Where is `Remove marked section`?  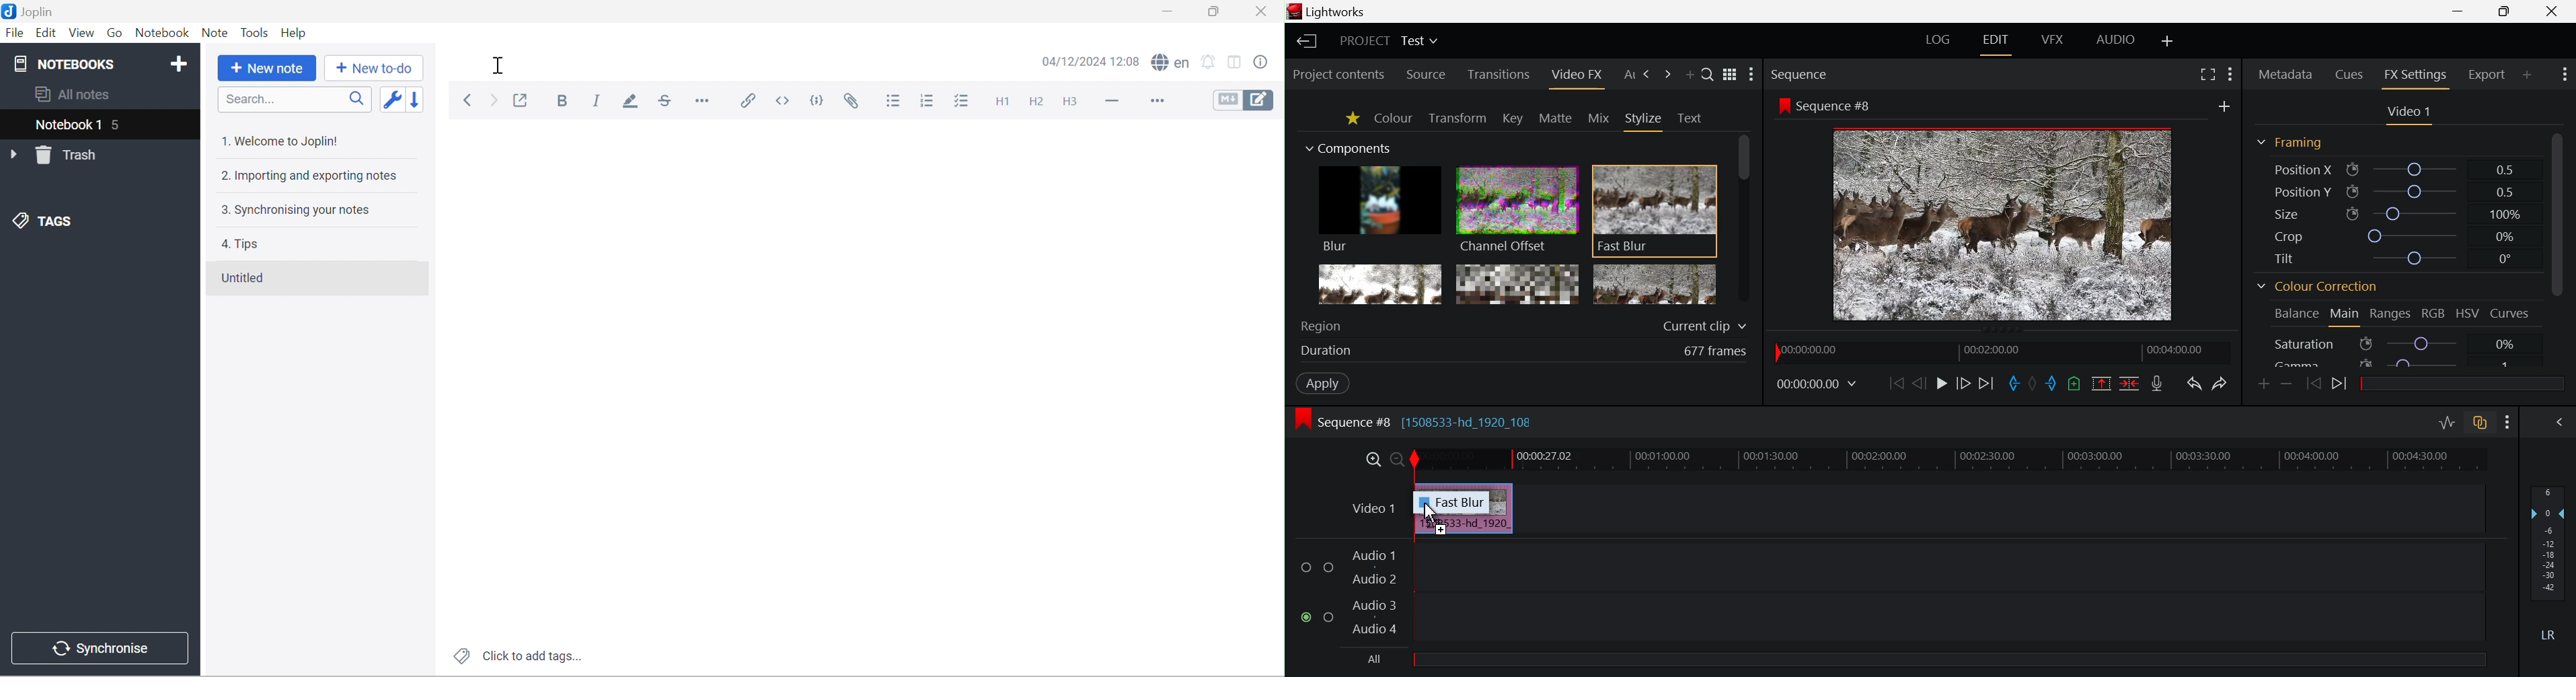 Remove marked section is located at coordinates (2103, 384).